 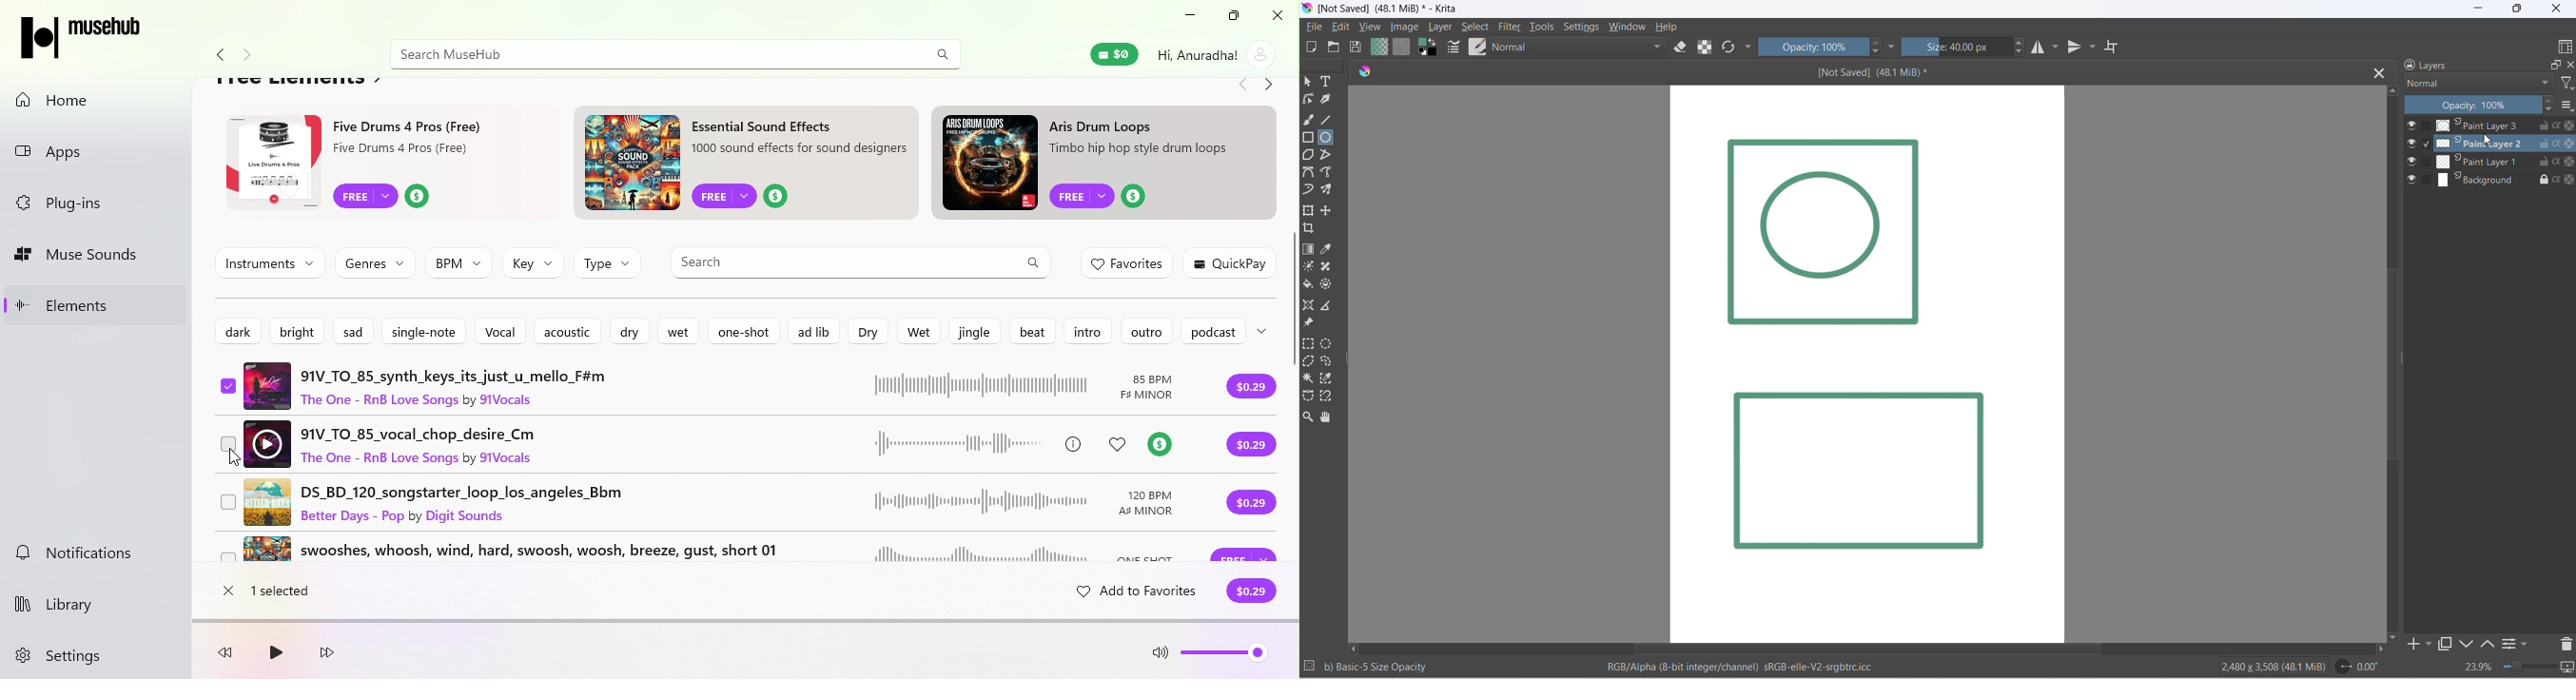 What do you see at coordinates (1309, 306) in the screenshot?
I see `assistant tool` at bounding box center [1309, 306].